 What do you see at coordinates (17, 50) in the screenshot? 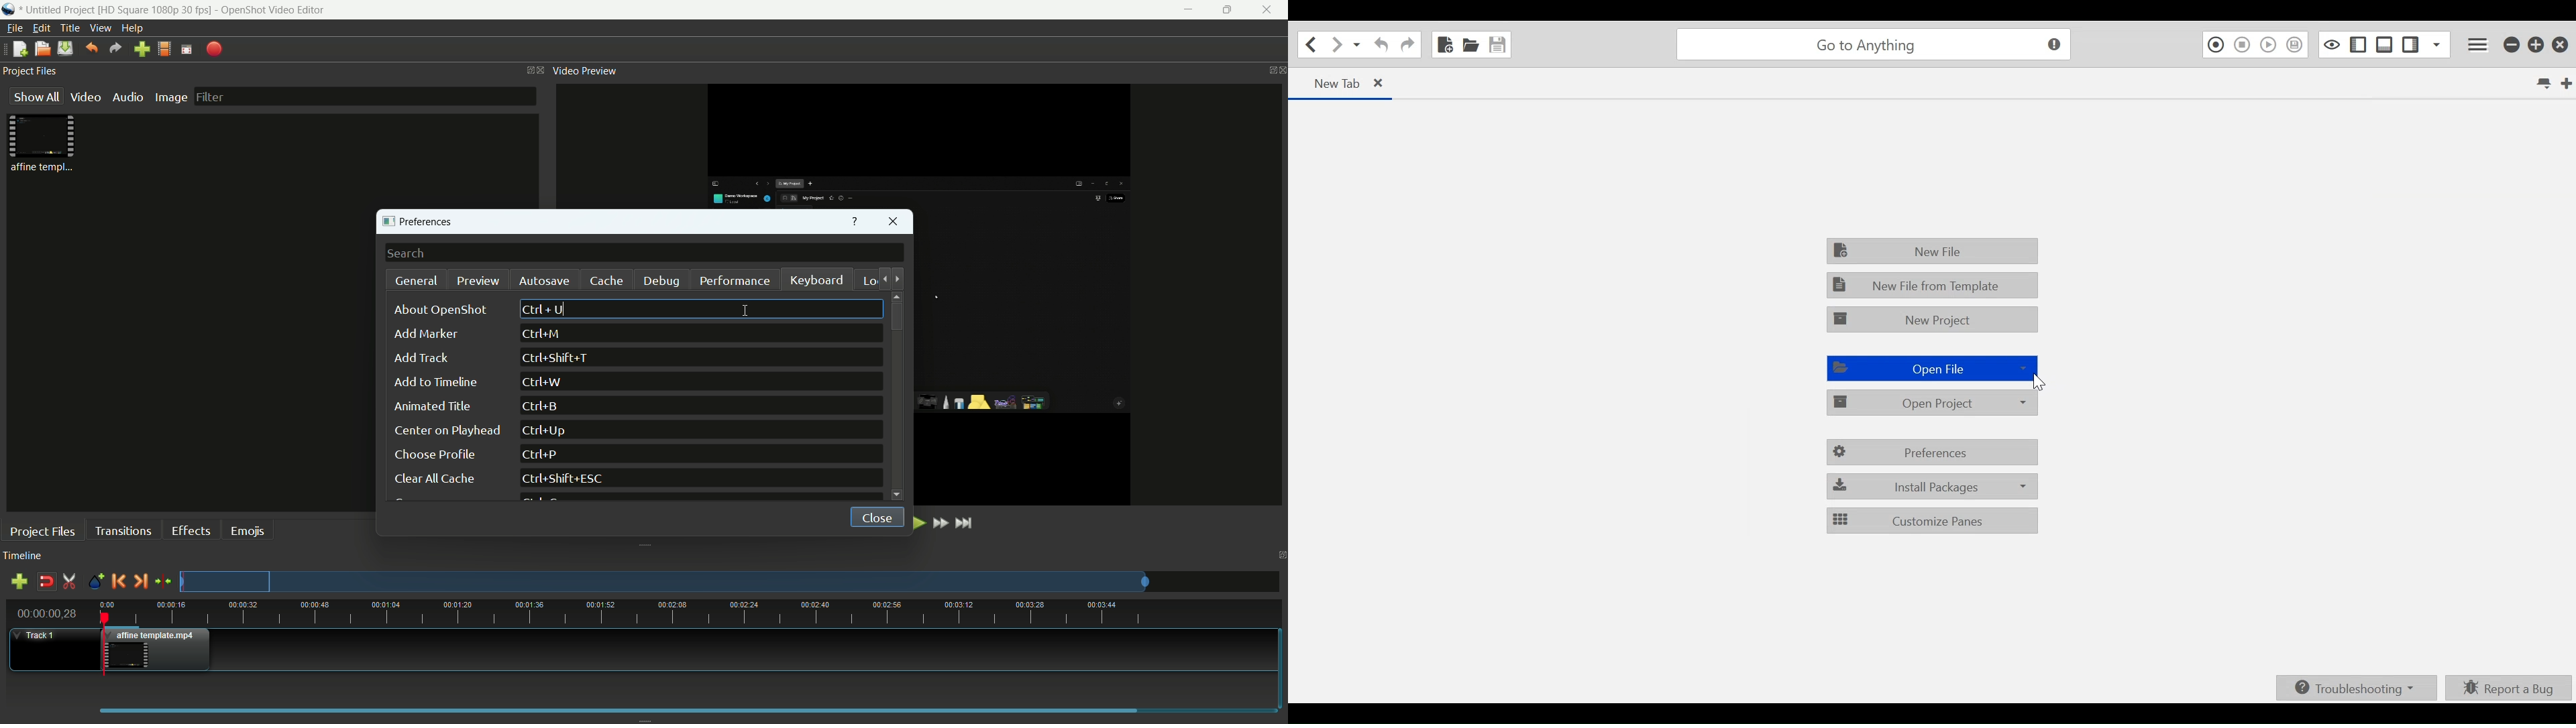
I see `new file` at bounding box center [17, 50].